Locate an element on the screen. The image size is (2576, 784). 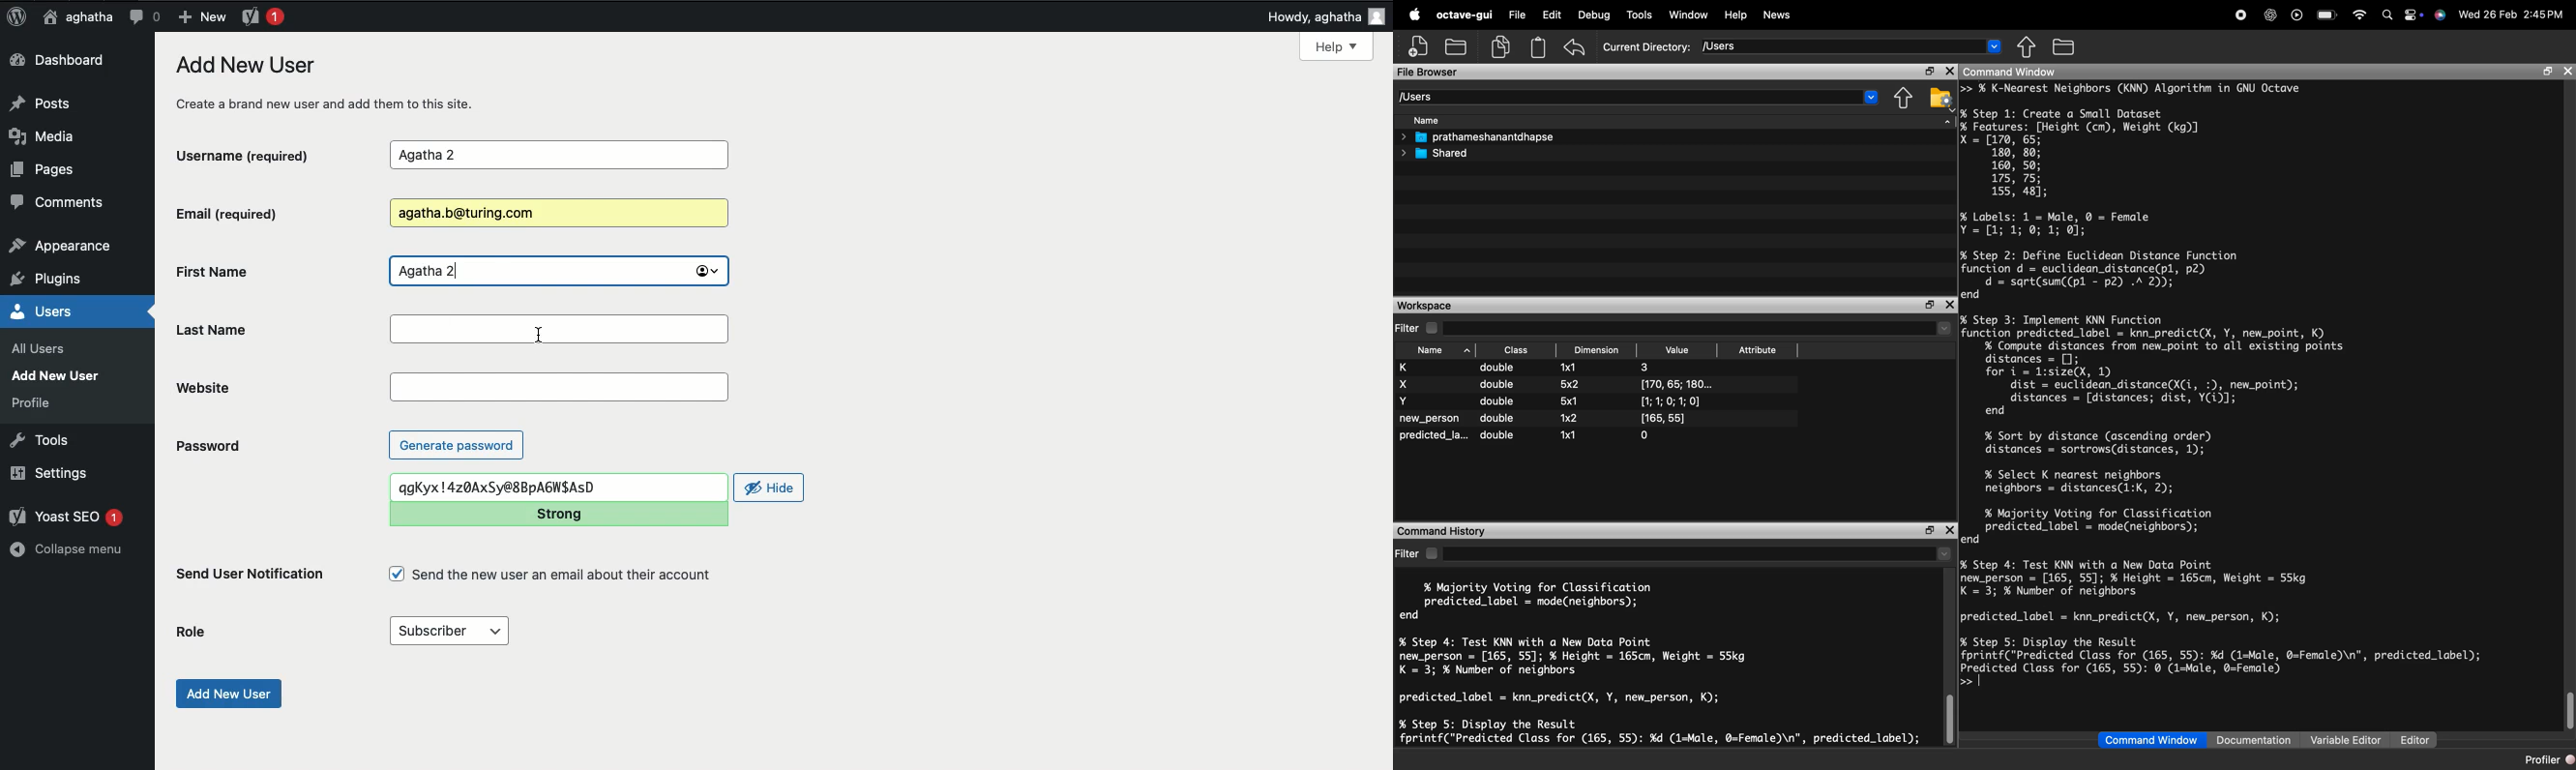
New is located at coordinates (201, 15).